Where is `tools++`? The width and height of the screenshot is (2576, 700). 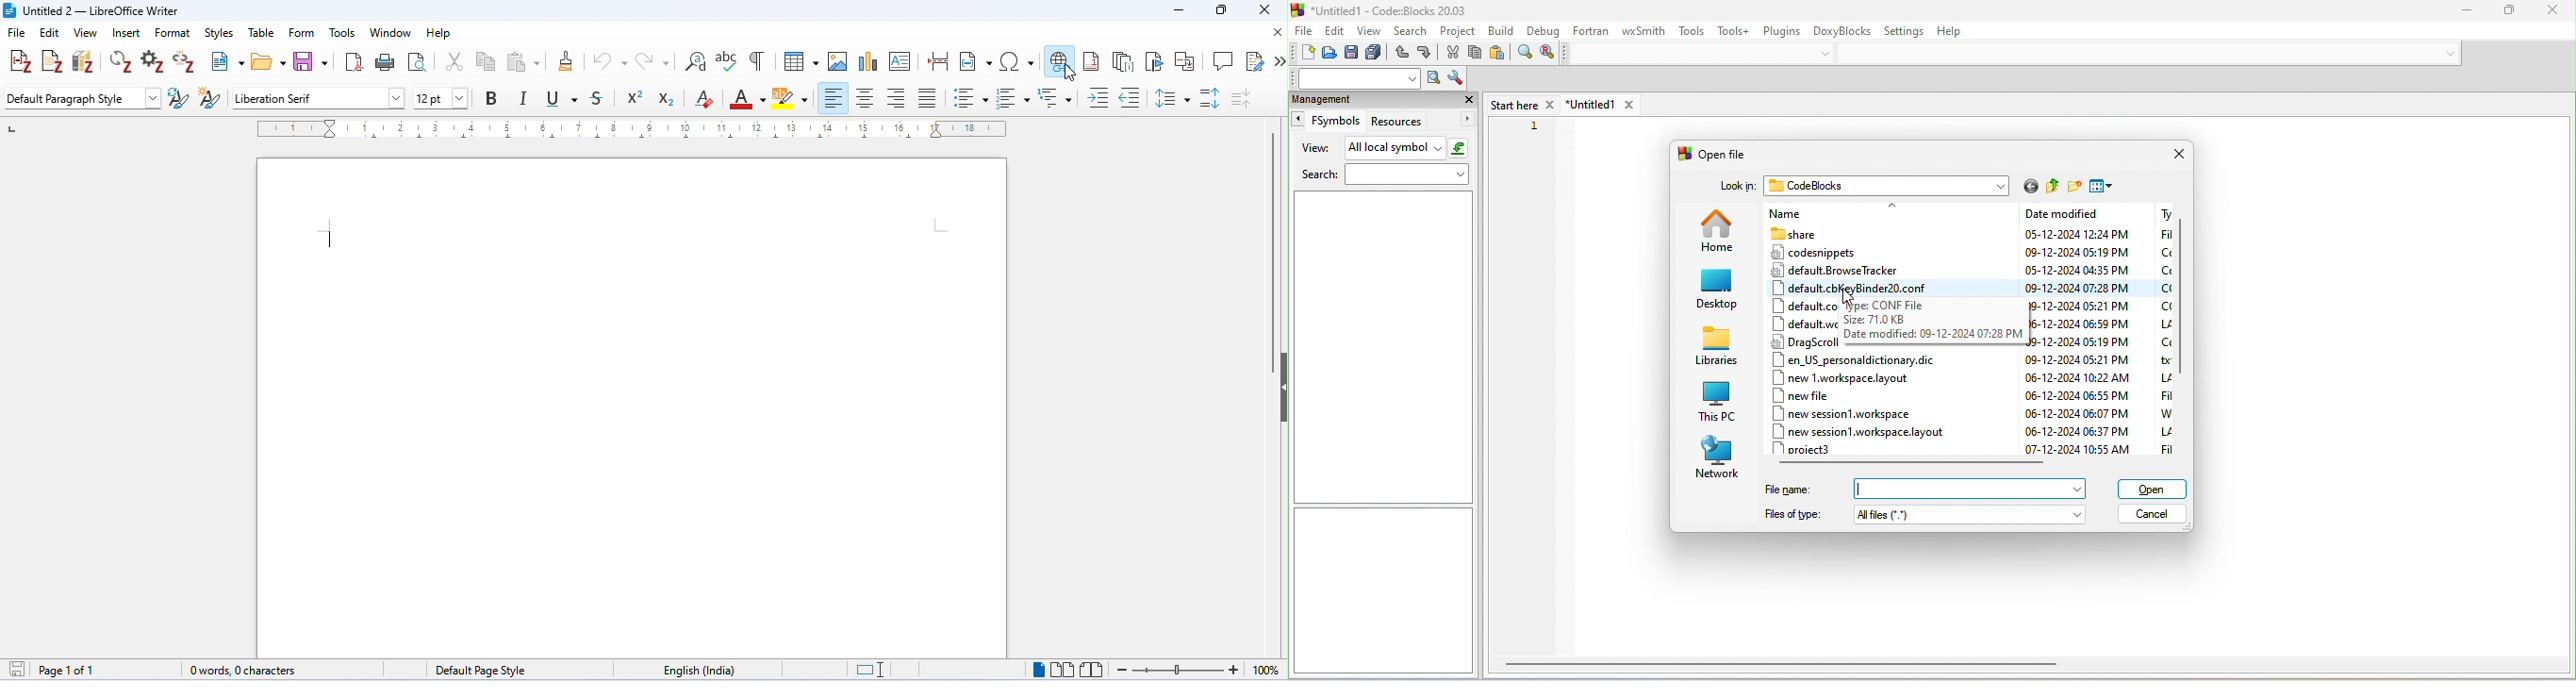
tools++ is located at coordinates (1737, 29).